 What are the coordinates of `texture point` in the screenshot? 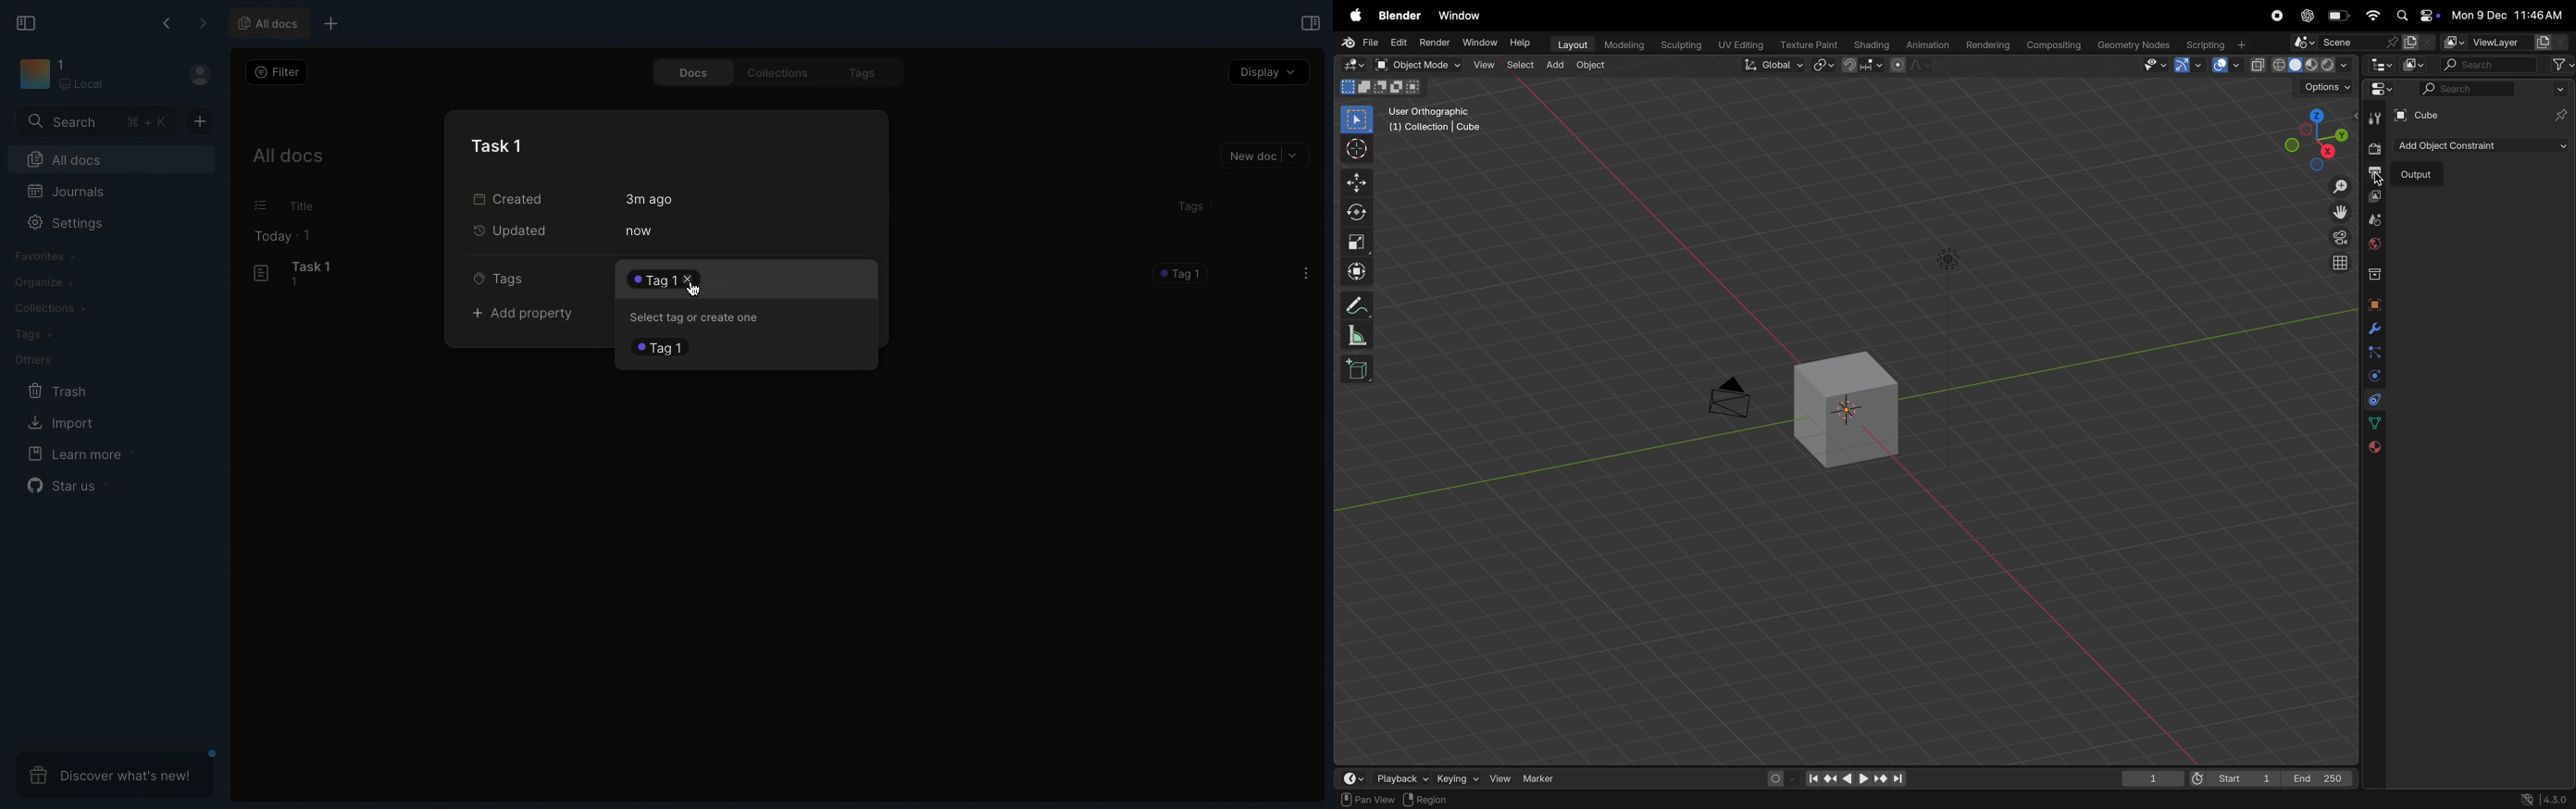 It's located at (1810, 44).